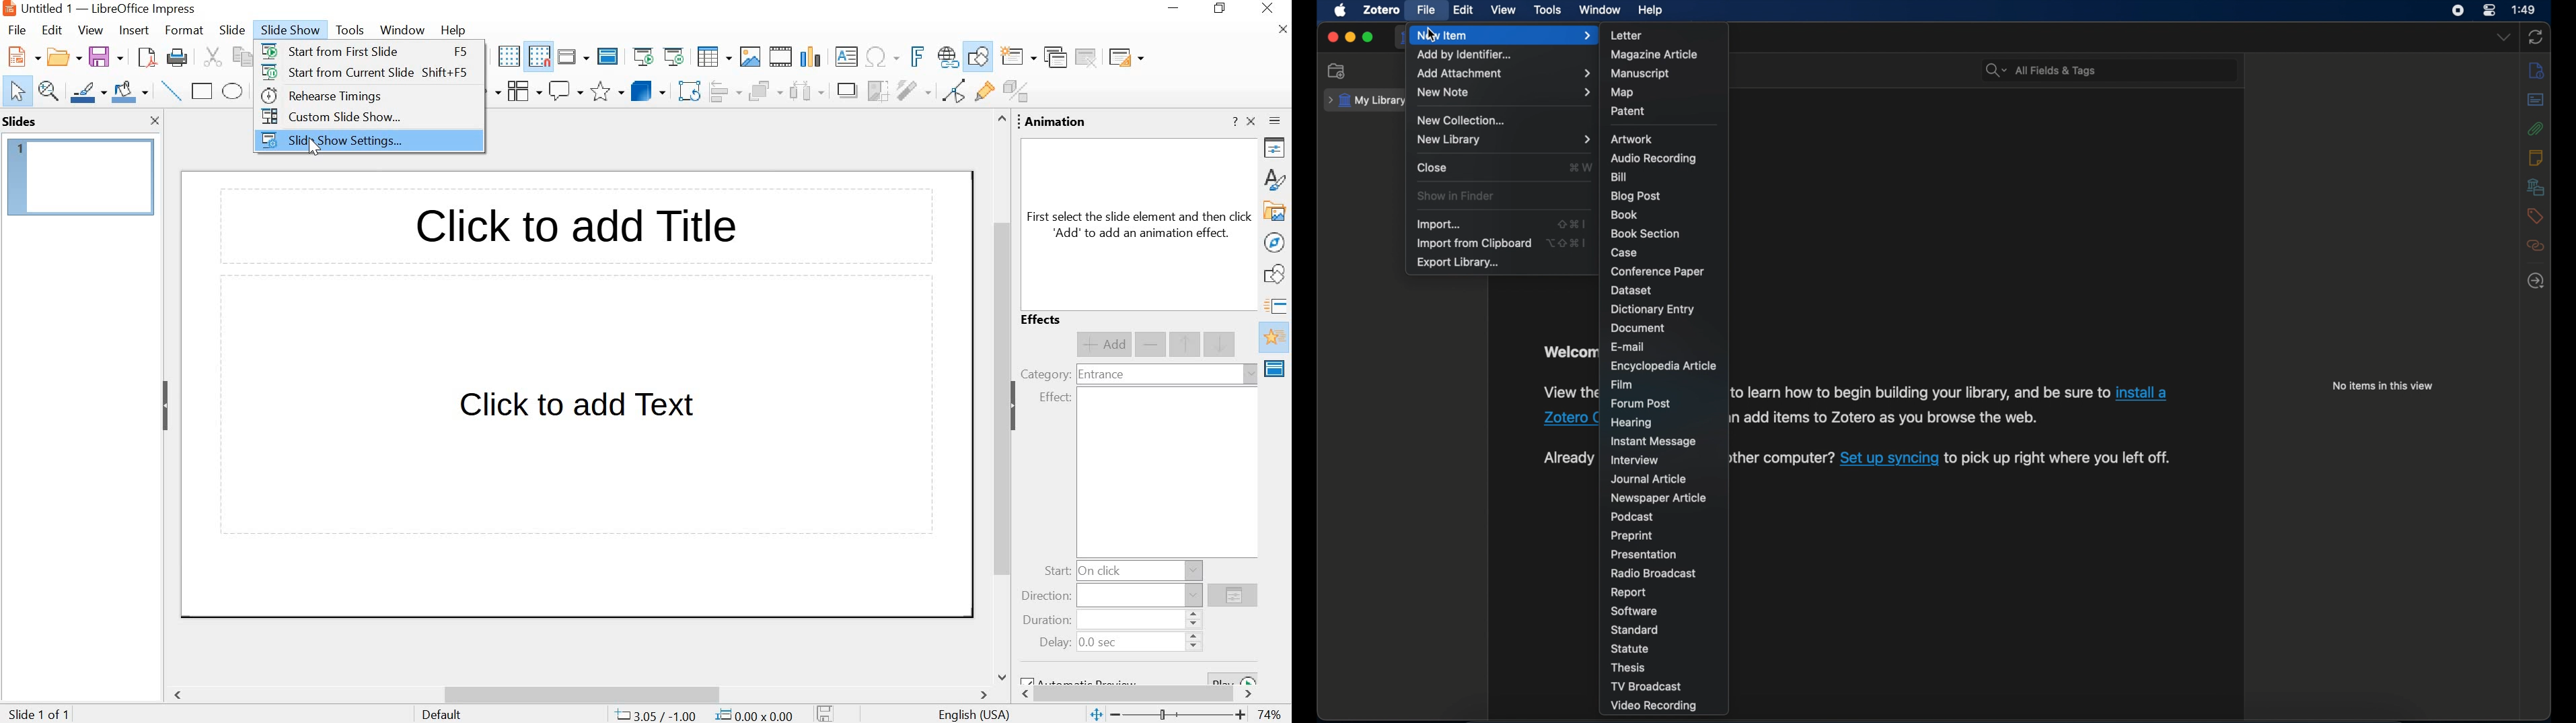  I want to click on delay, so click(1055, 643).